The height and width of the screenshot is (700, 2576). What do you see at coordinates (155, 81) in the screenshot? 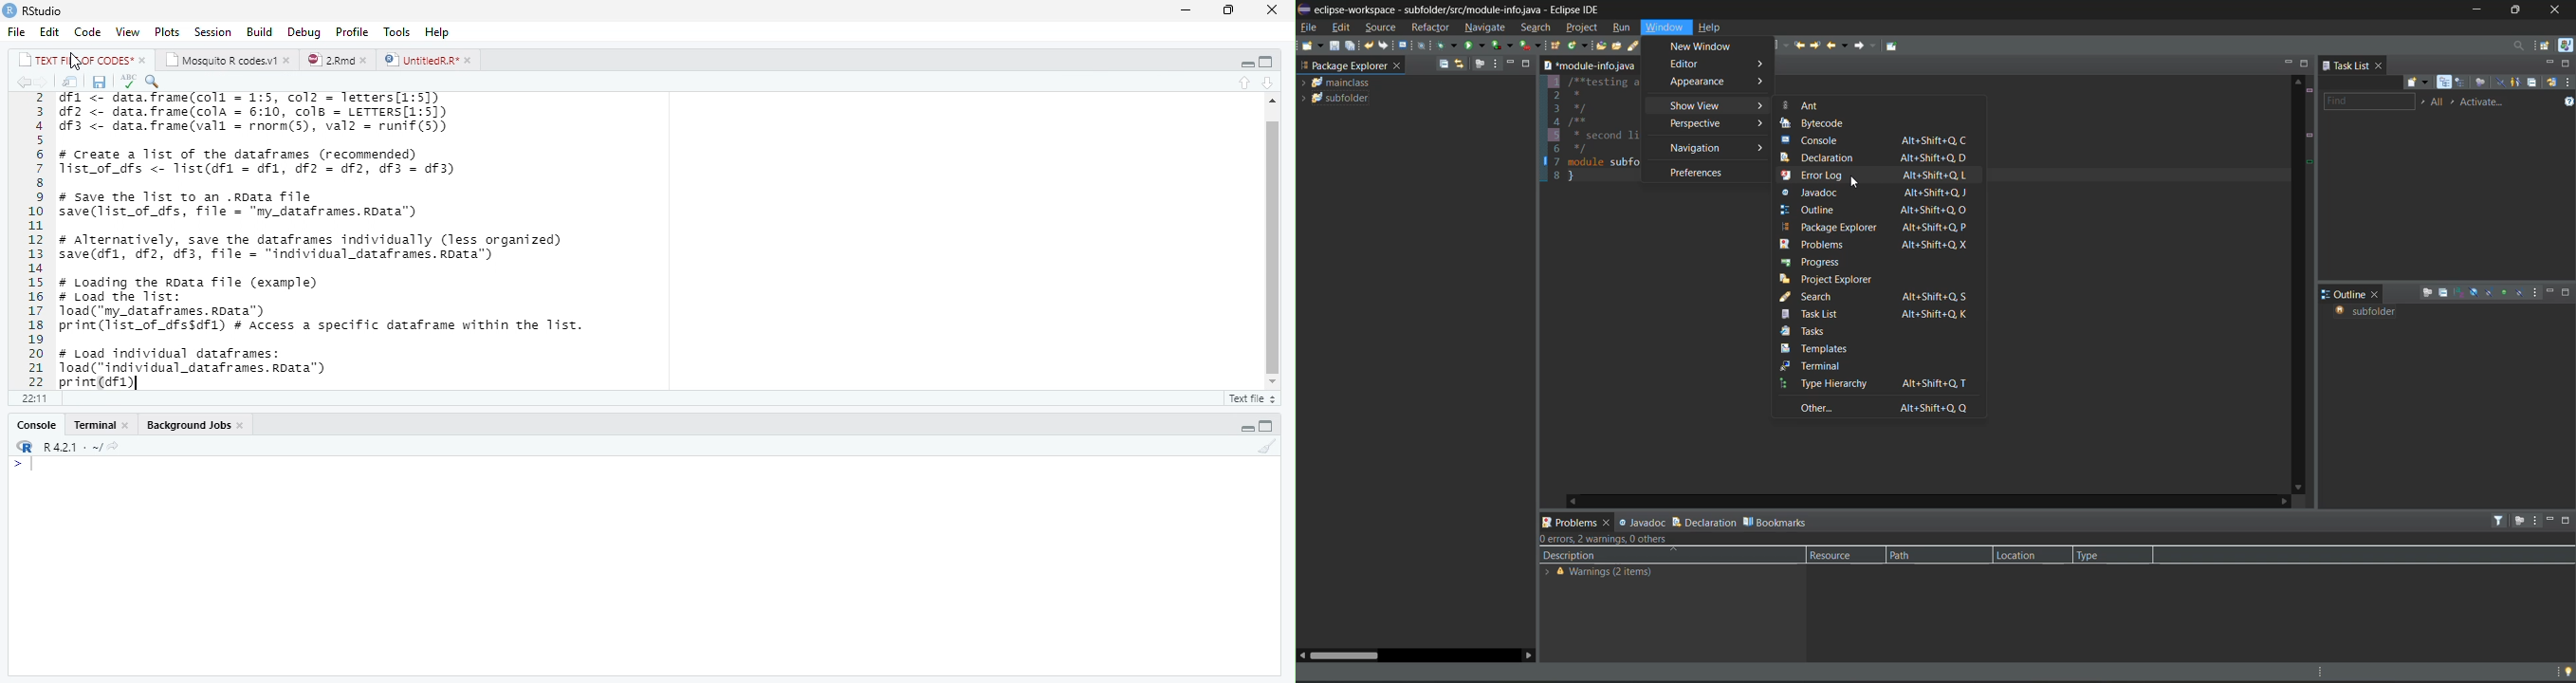
I see `find and replace` at bounding box center [155, 81].